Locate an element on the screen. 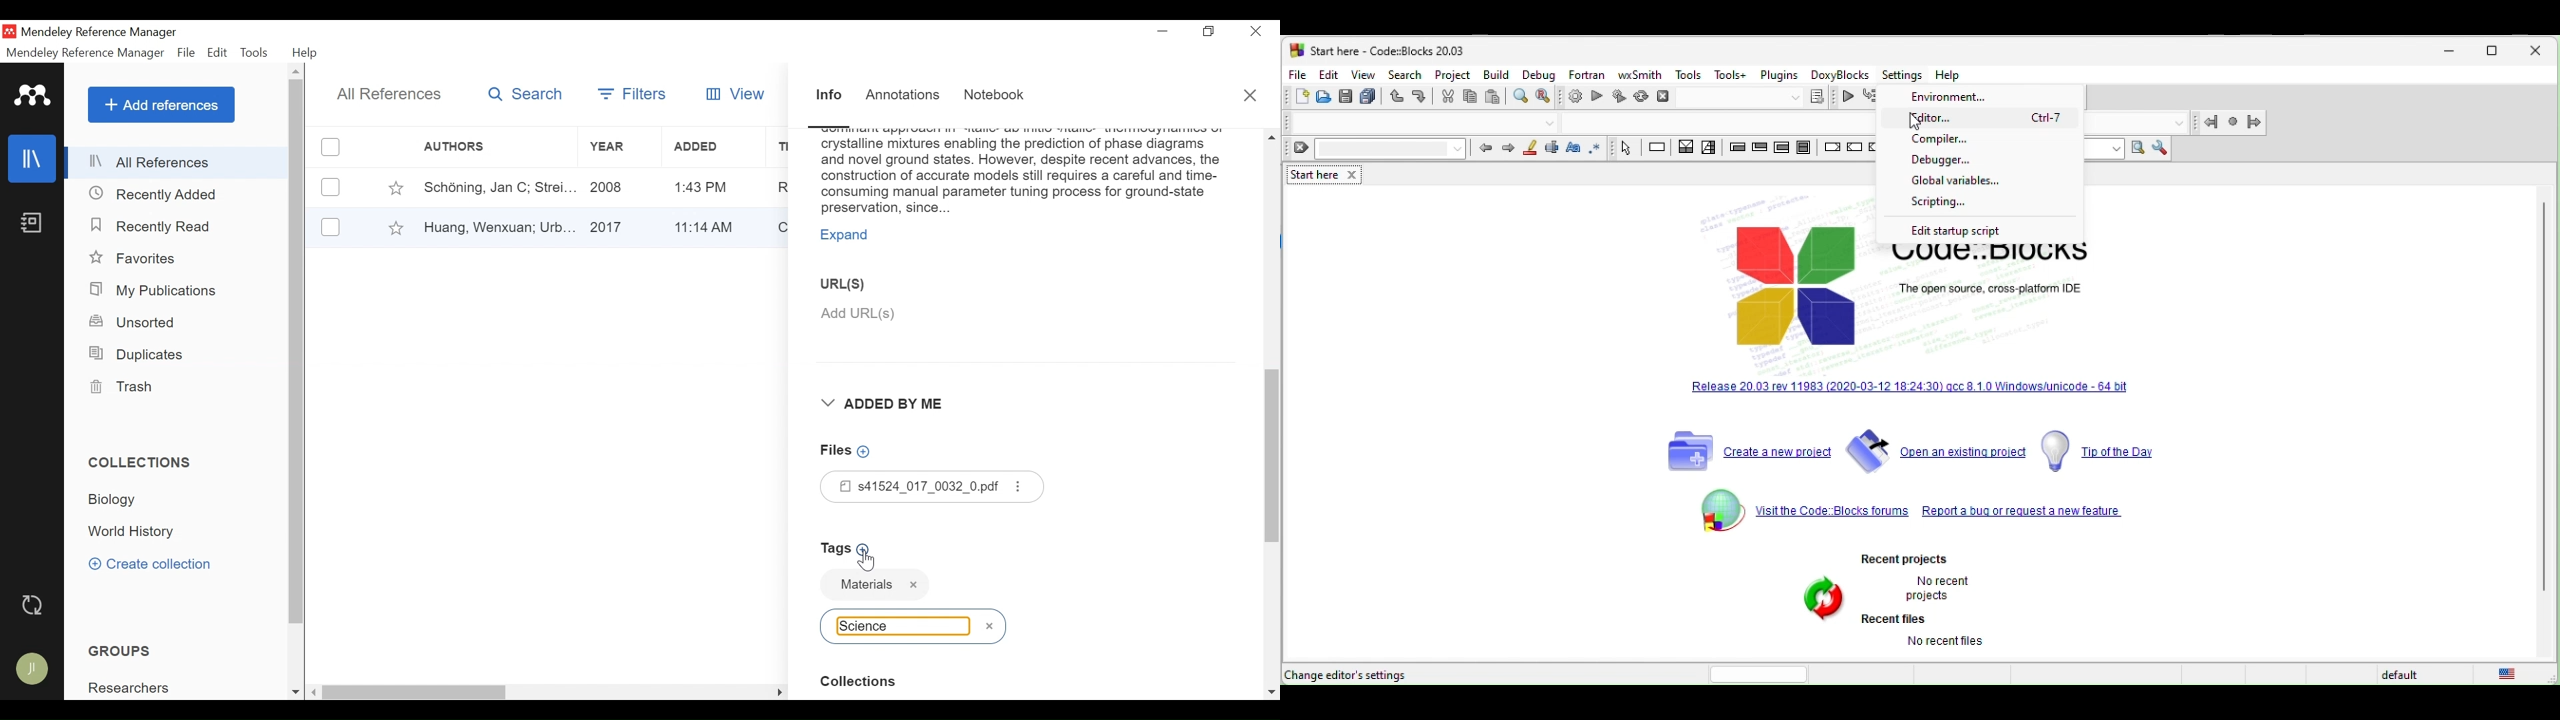 The height and width of the screenshot is (728, 2576). Annotations is located at coordinates (903, 97).